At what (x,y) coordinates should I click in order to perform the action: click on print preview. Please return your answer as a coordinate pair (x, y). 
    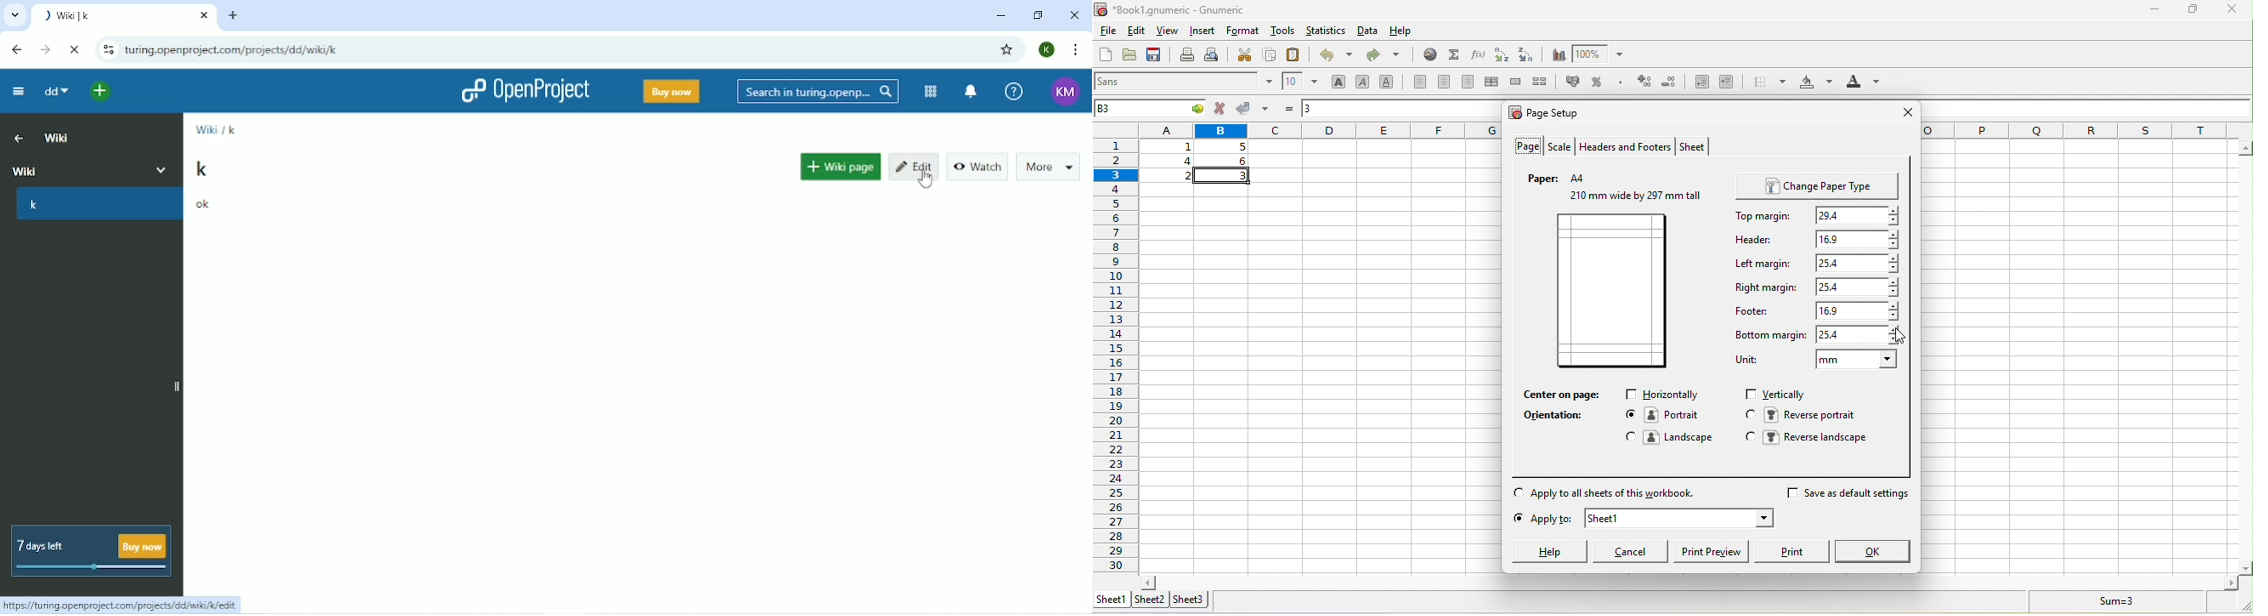
    Looking at the image, I should click on (1215, 55).